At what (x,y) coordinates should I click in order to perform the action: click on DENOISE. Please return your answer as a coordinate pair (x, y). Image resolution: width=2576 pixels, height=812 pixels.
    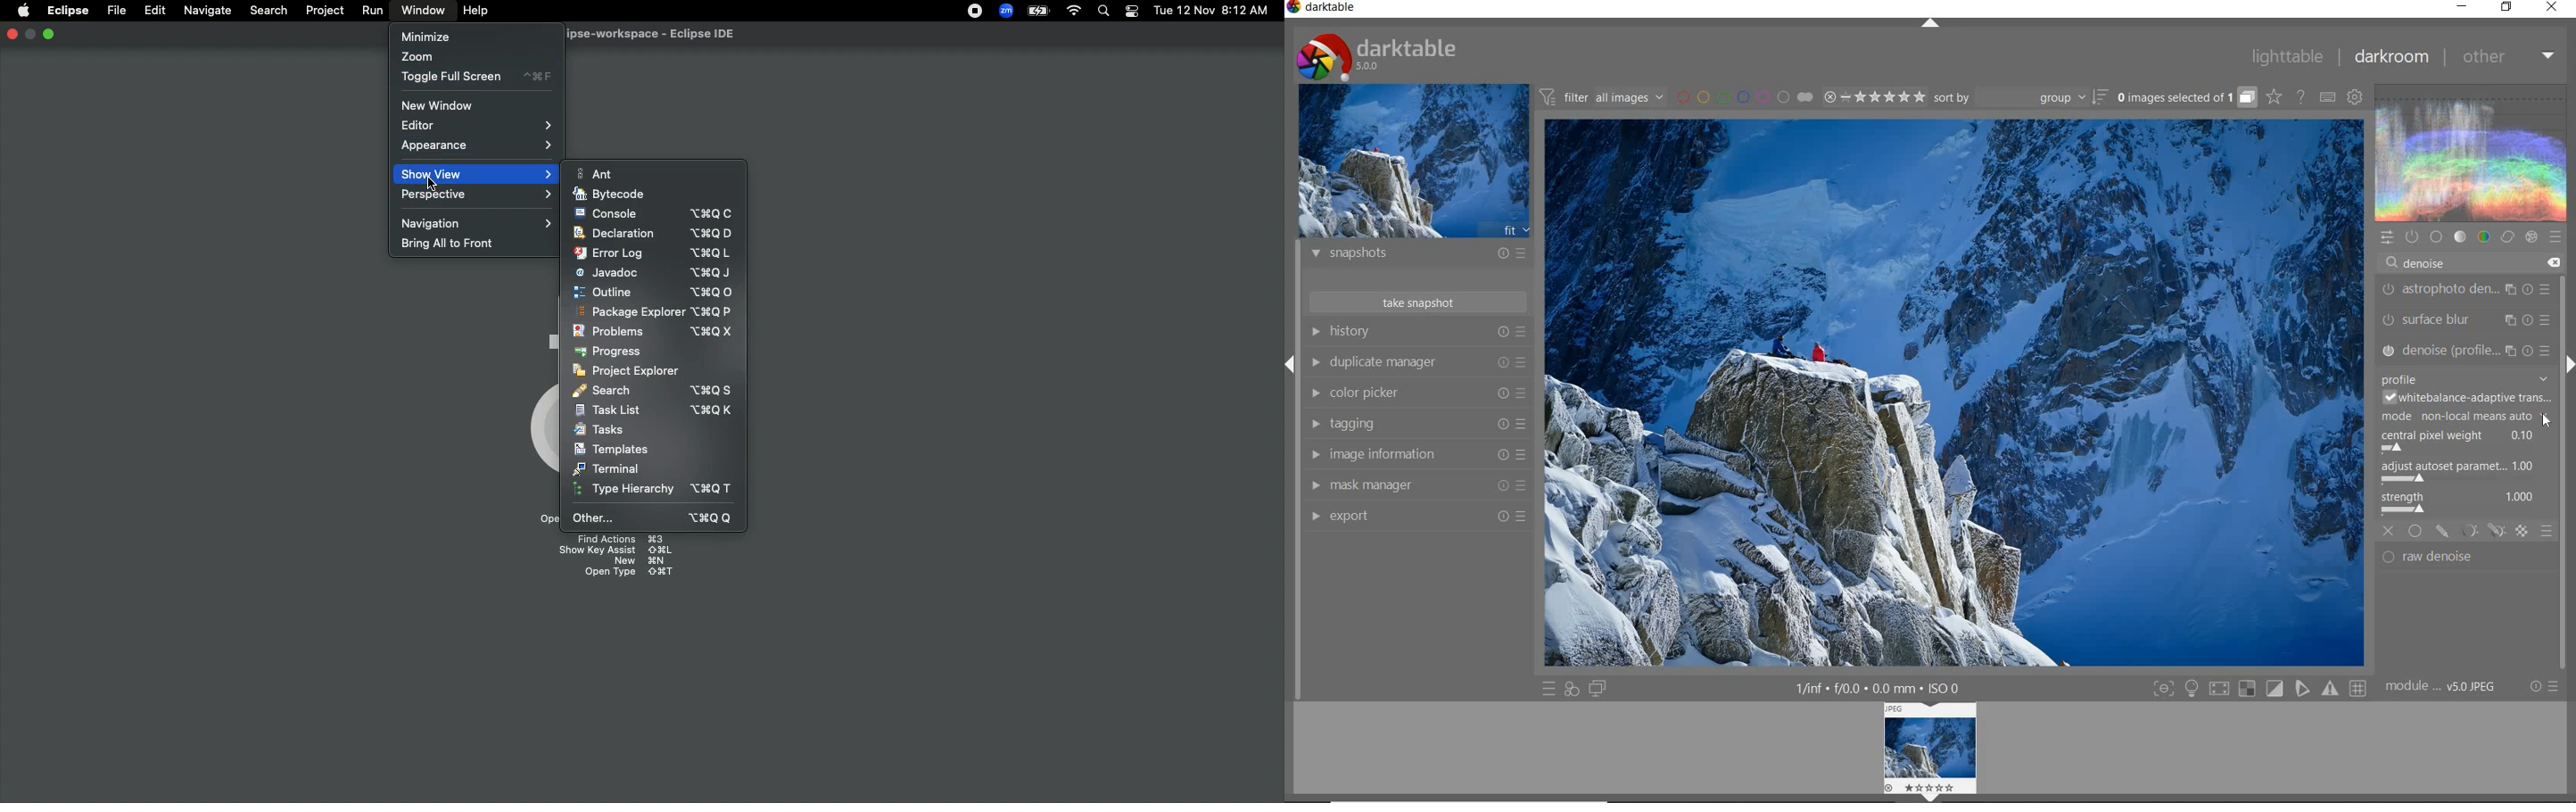
    Looking at the image, I should click on (2421, 264).